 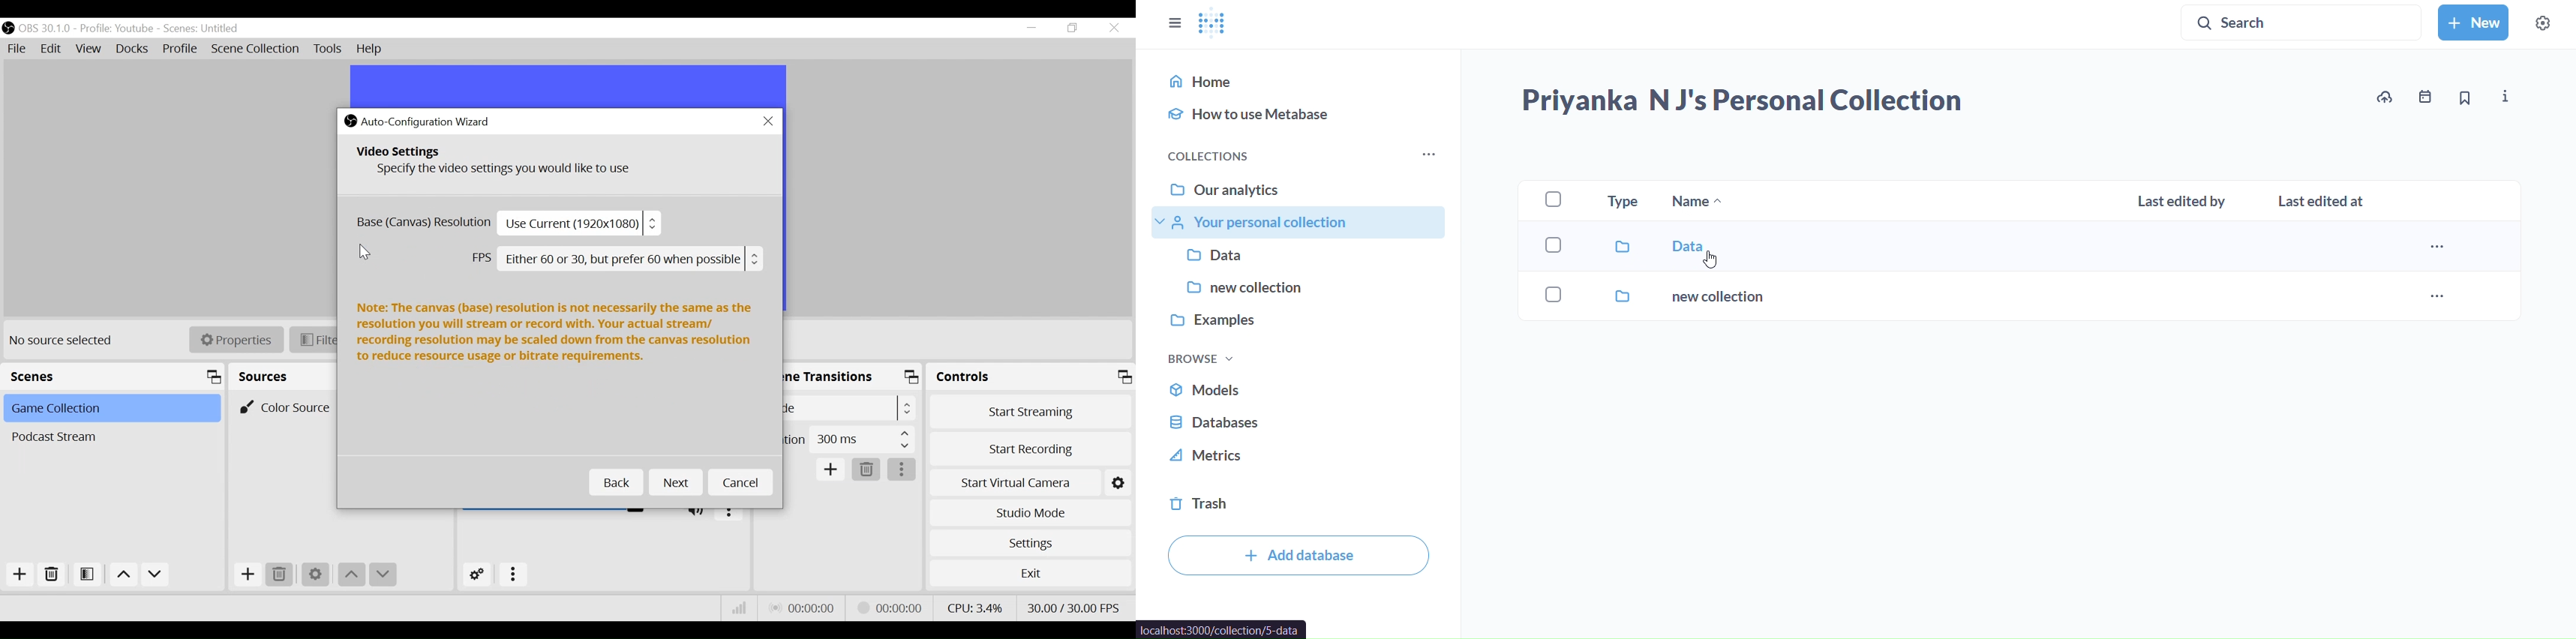 What do you see at coordinates (804, 608) in the screenshot?
I see `Live Status` at bounding box center [804, 608].